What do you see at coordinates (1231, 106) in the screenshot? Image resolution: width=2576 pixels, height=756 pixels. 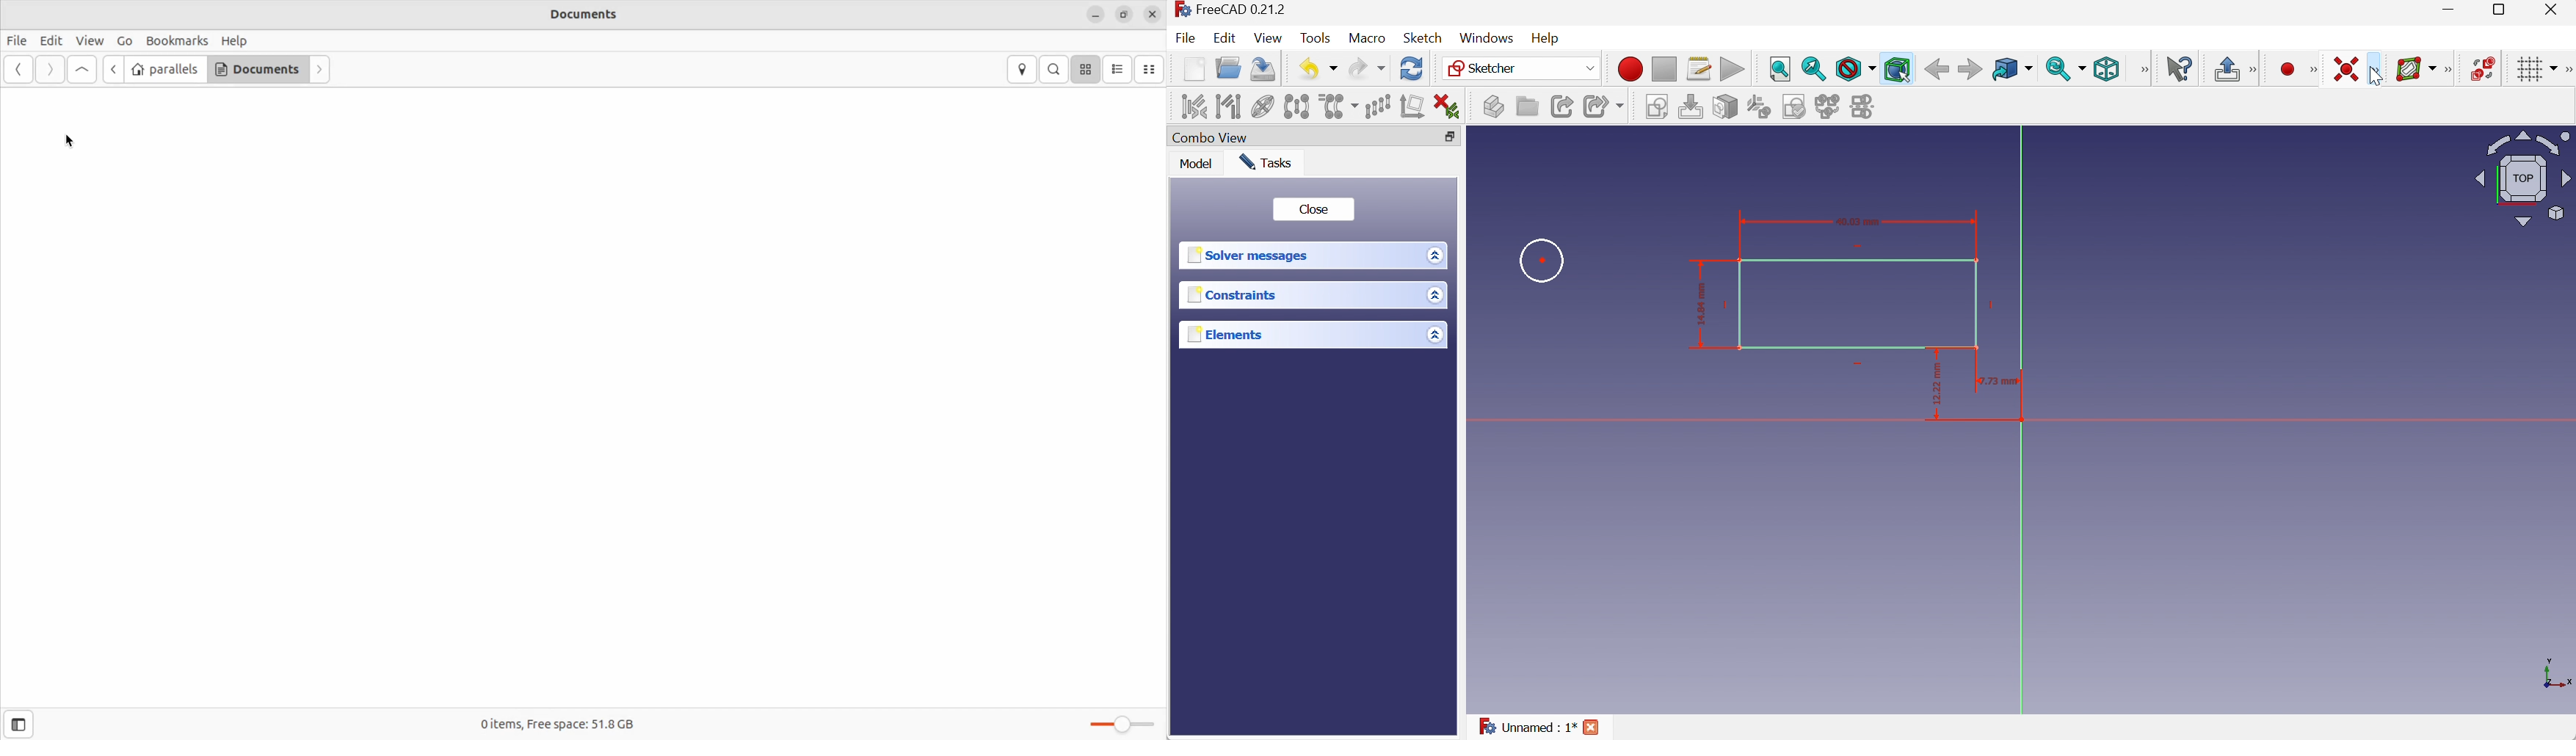 I see `Select associated geometry` at bounding box center [1231, 106].